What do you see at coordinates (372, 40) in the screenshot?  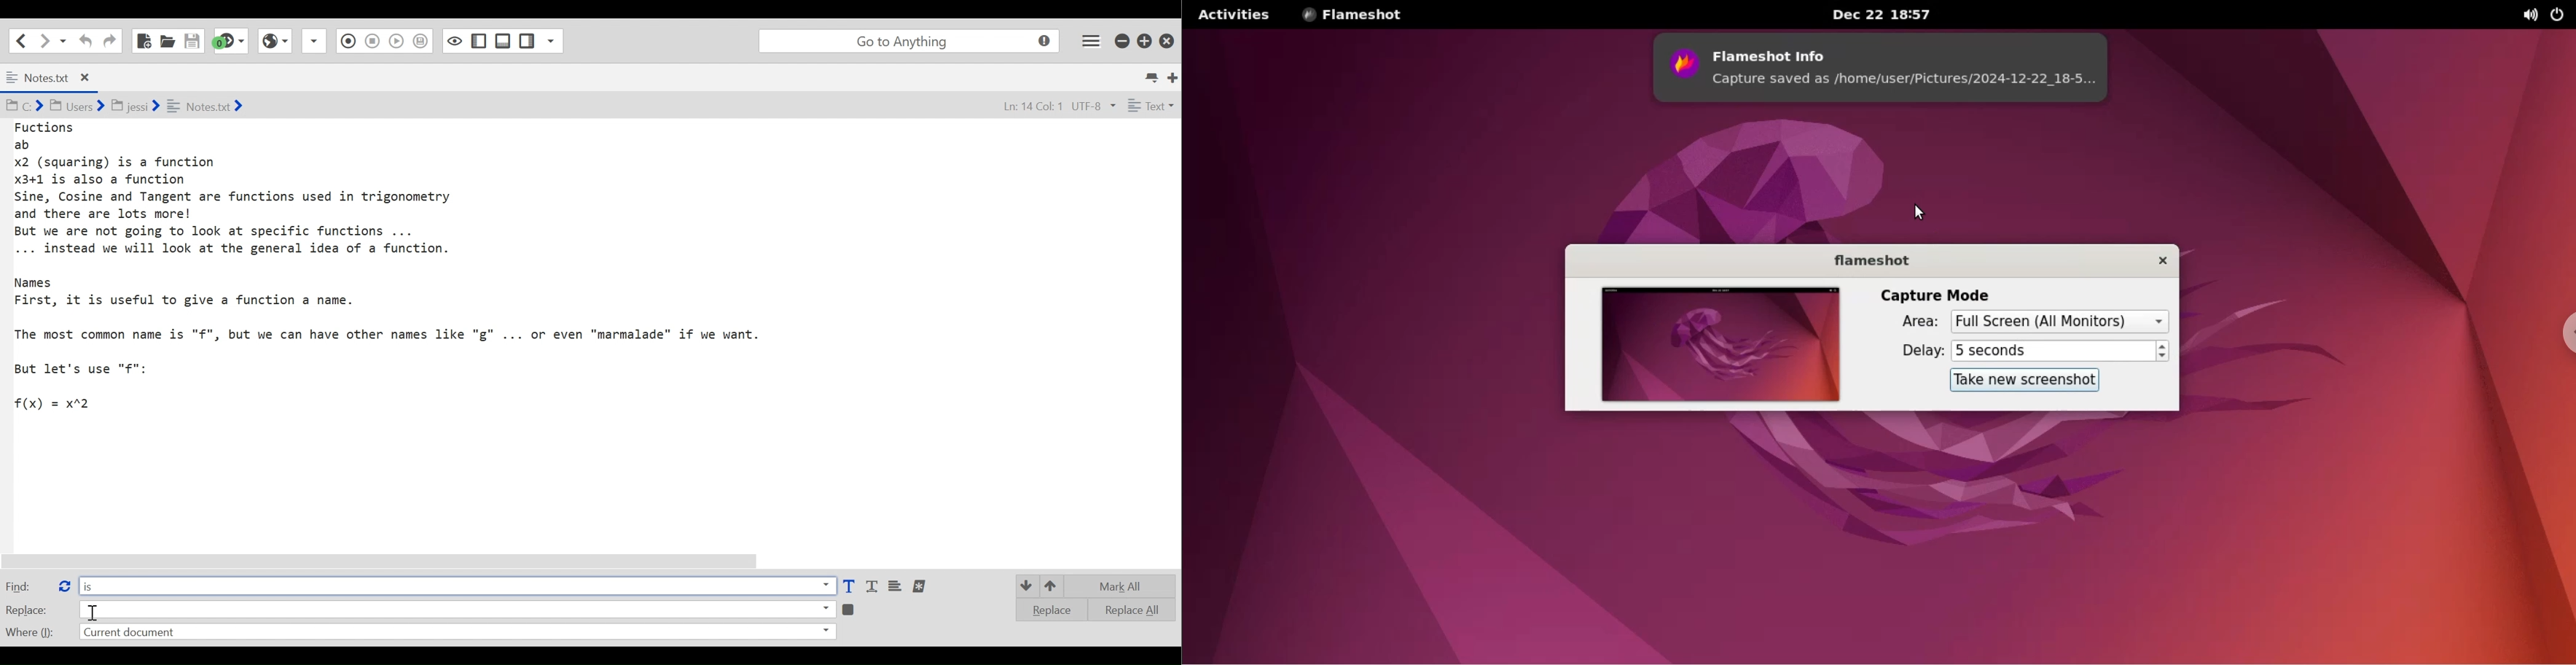 I see `View in Browser` at bounding box center [372, 40].